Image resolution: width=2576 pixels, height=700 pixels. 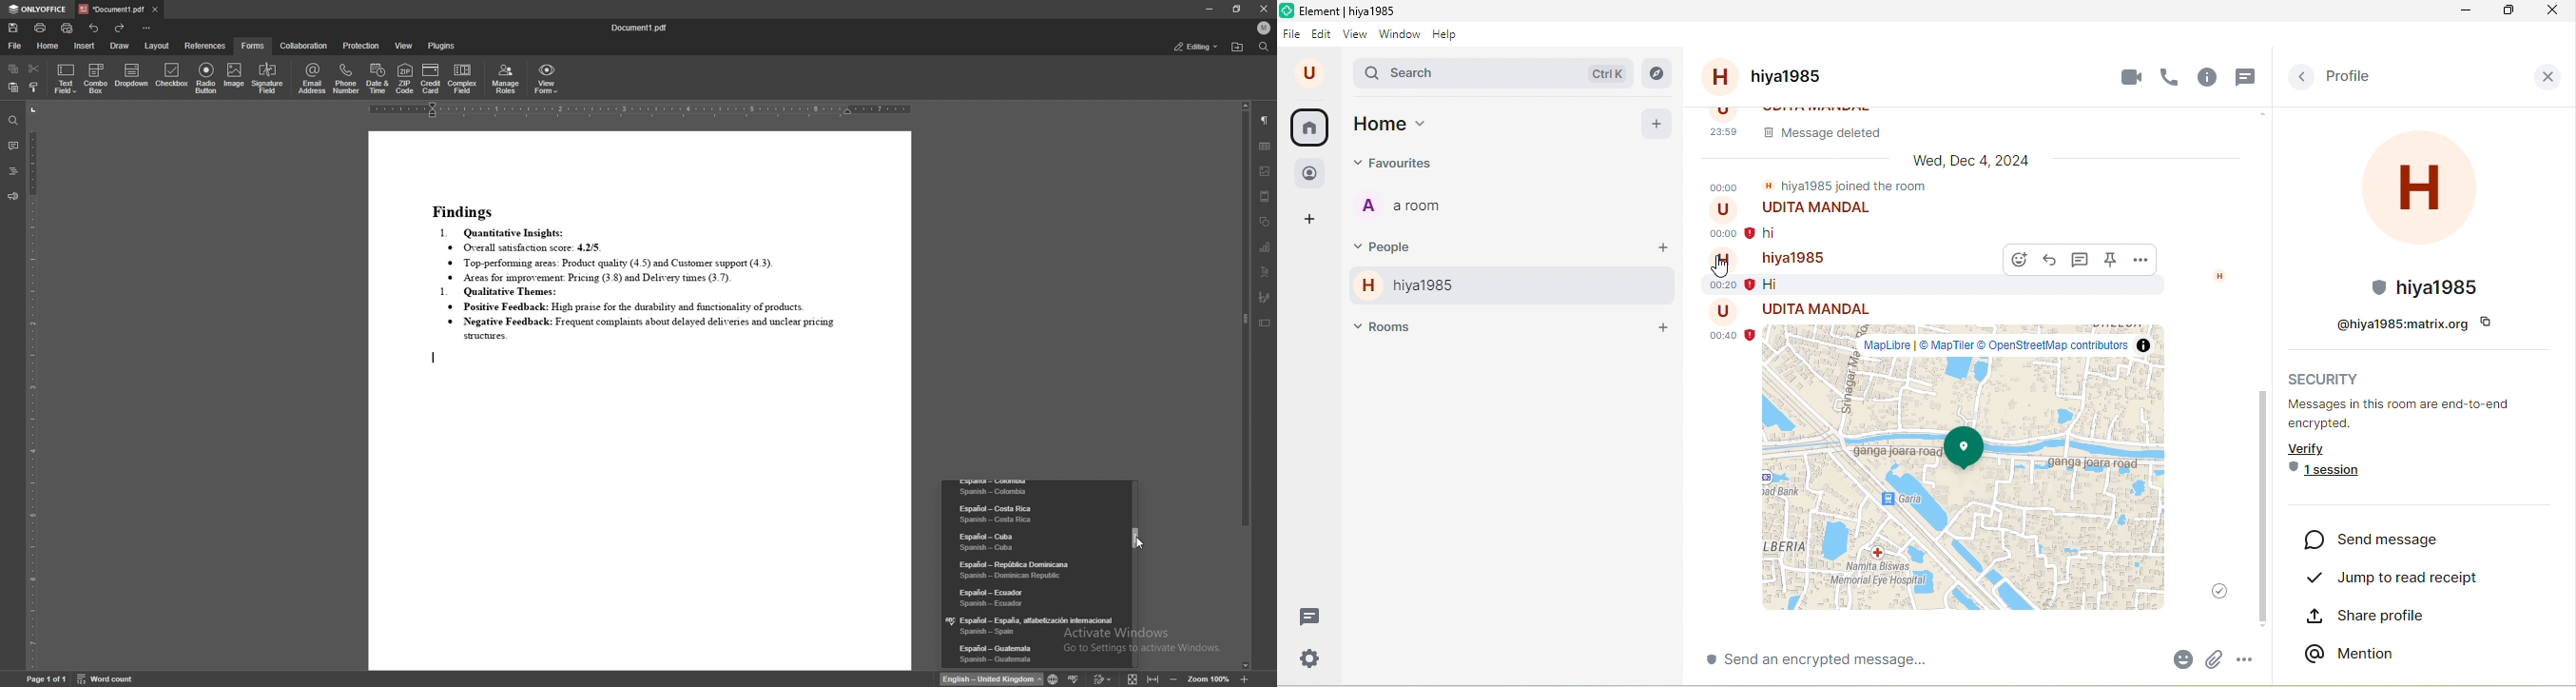 I want to click on send message, so click(x=2385, y=541).